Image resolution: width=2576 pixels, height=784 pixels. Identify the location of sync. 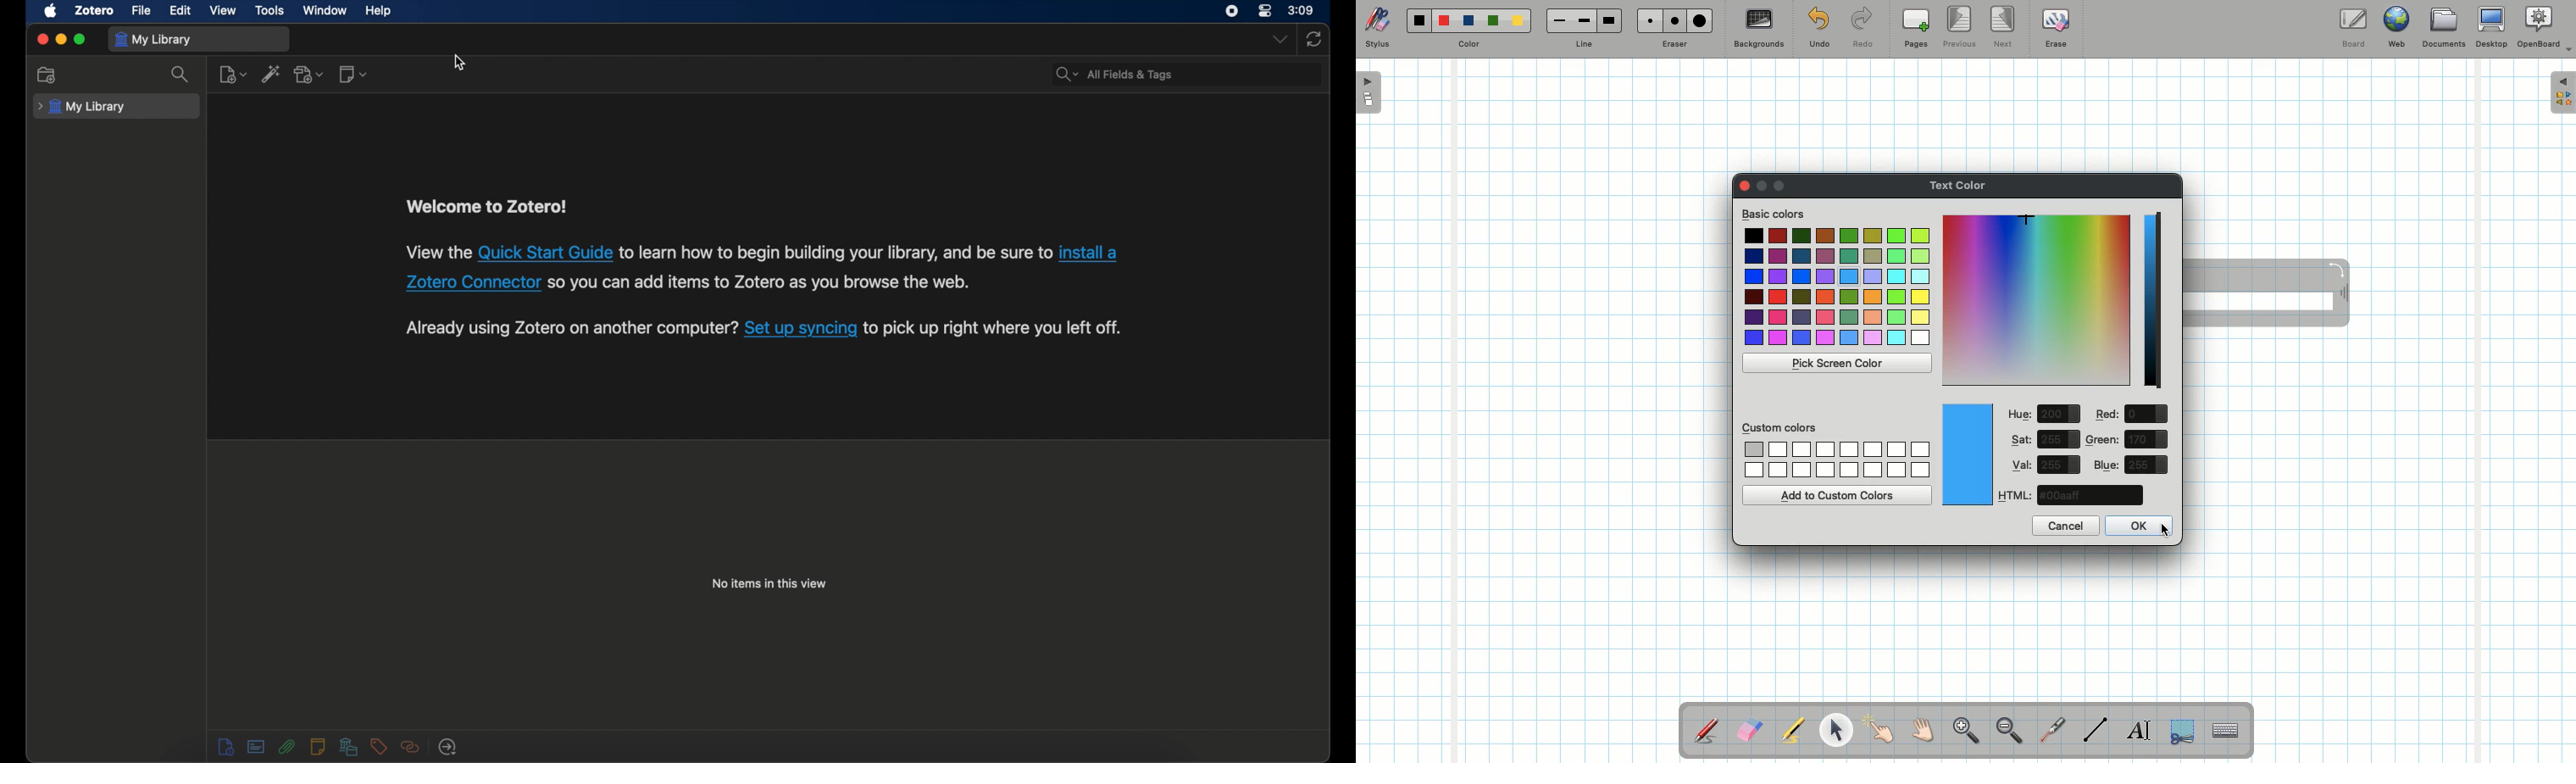
(1315, 40).